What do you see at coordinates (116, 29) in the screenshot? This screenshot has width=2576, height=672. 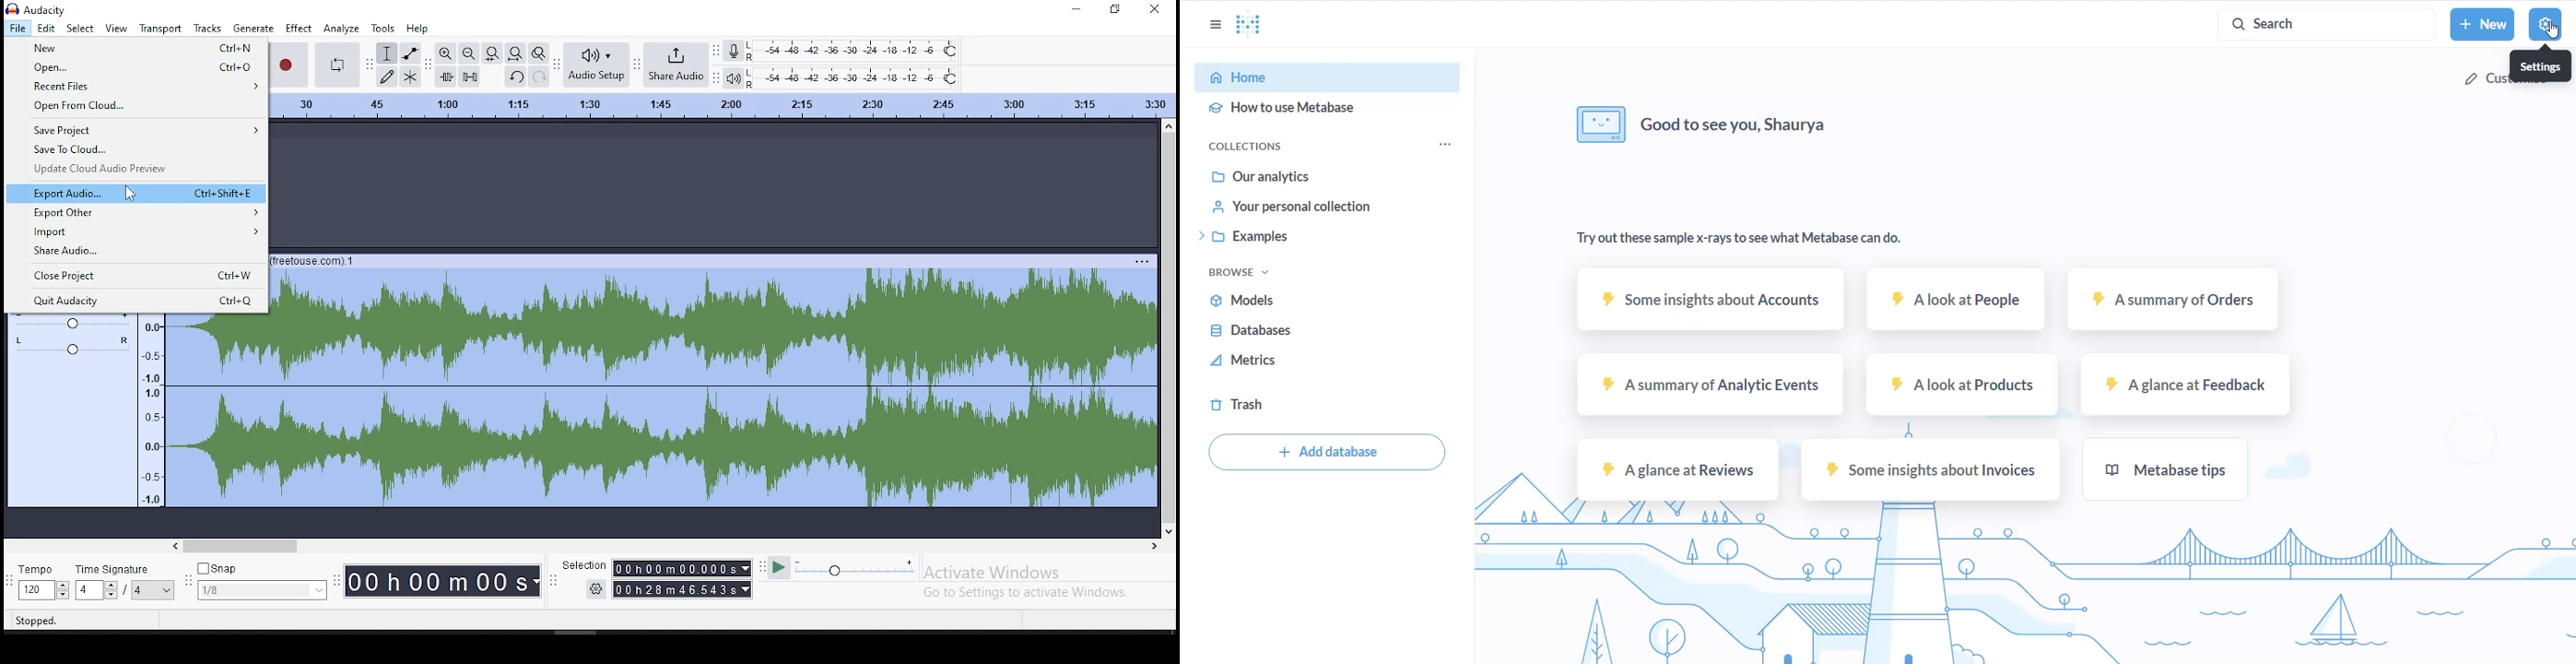 I see `view` at bounding box center [116, 29].